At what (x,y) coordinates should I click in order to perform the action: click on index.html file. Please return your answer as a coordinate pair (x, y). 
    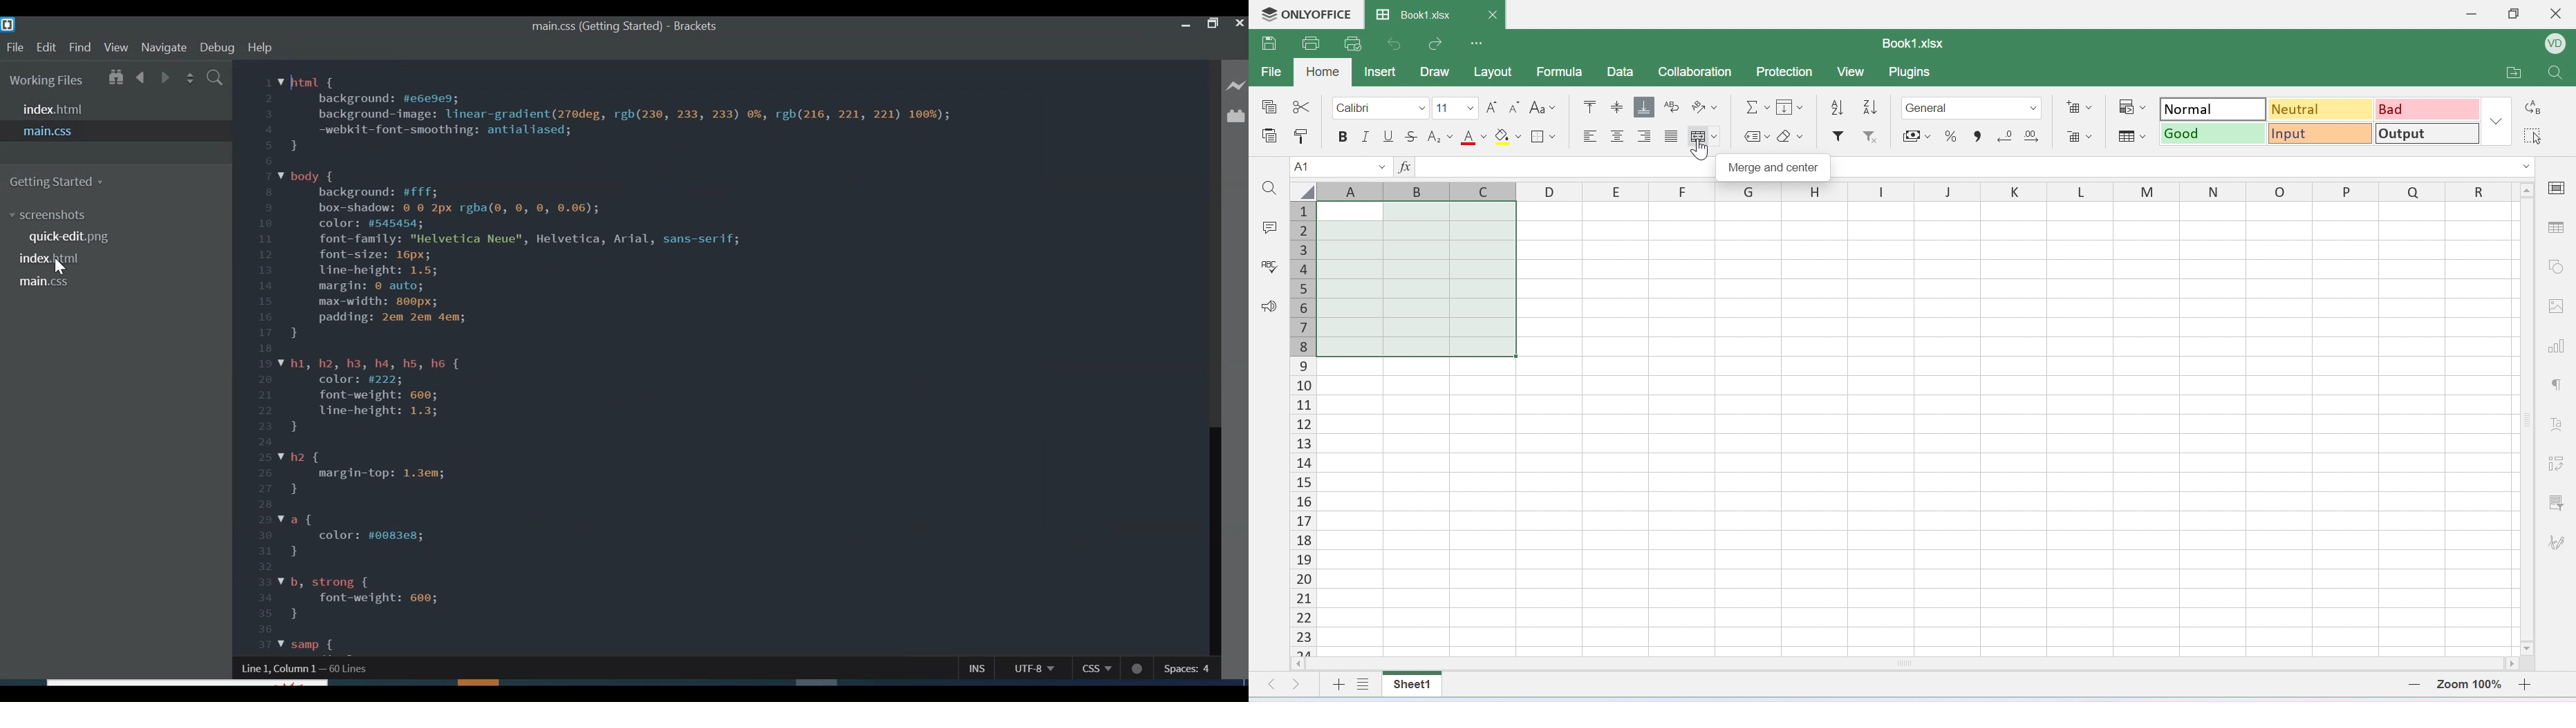
    Looking at the image, I should click on (59, 259).